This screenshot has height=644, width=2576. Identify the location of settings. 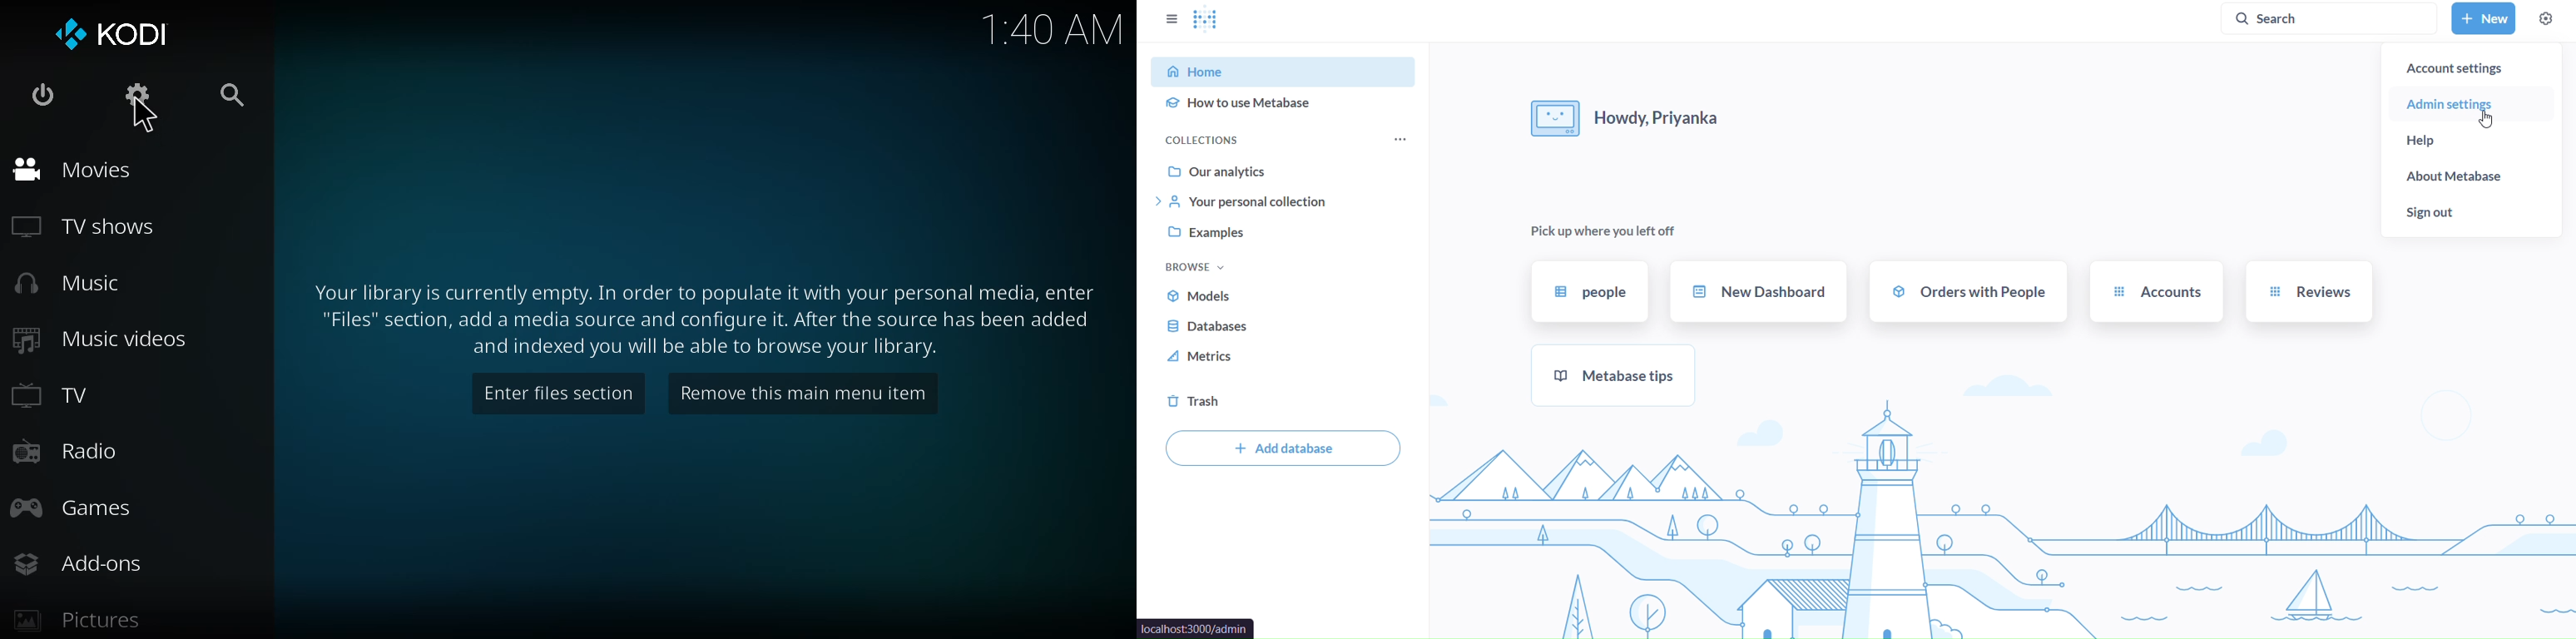
(143, 97).